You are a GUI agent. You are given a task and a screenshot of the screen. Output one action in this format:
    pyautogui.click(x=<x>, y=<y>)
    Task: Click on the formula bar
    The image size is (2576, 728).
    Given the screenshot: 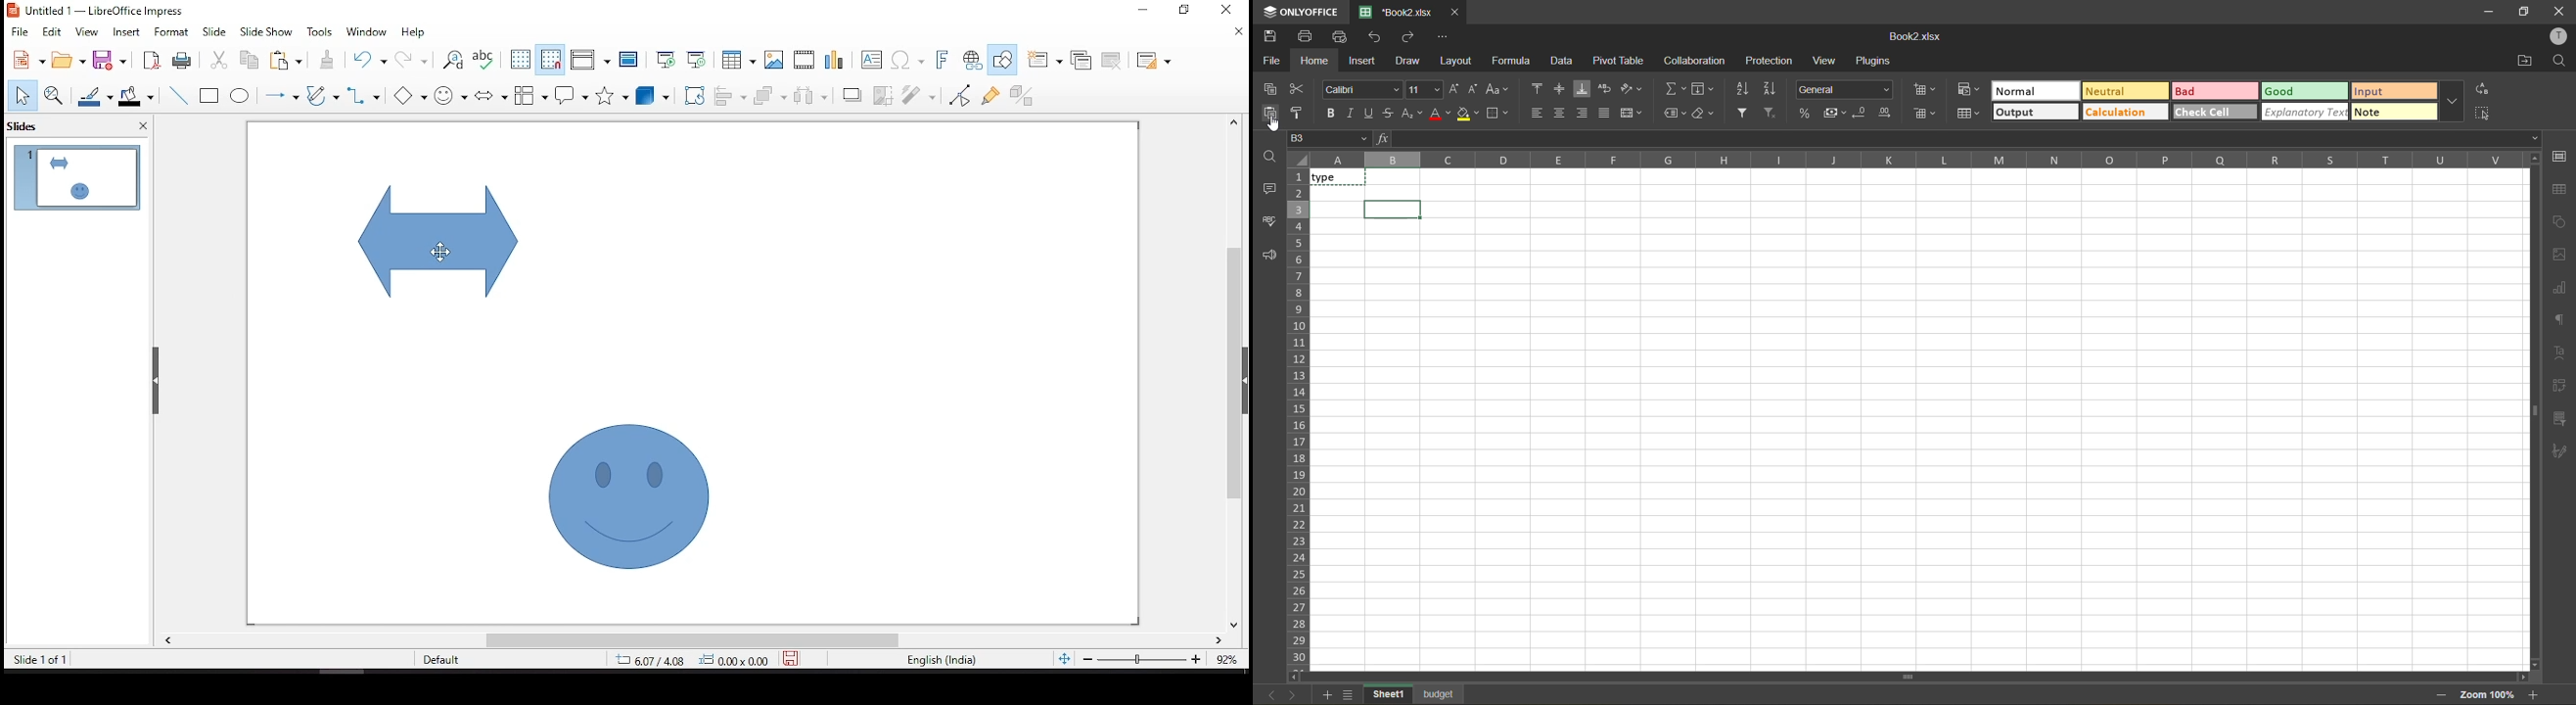 What is the action you would take?
    pyautogui.click(x=1960, y=137)
    